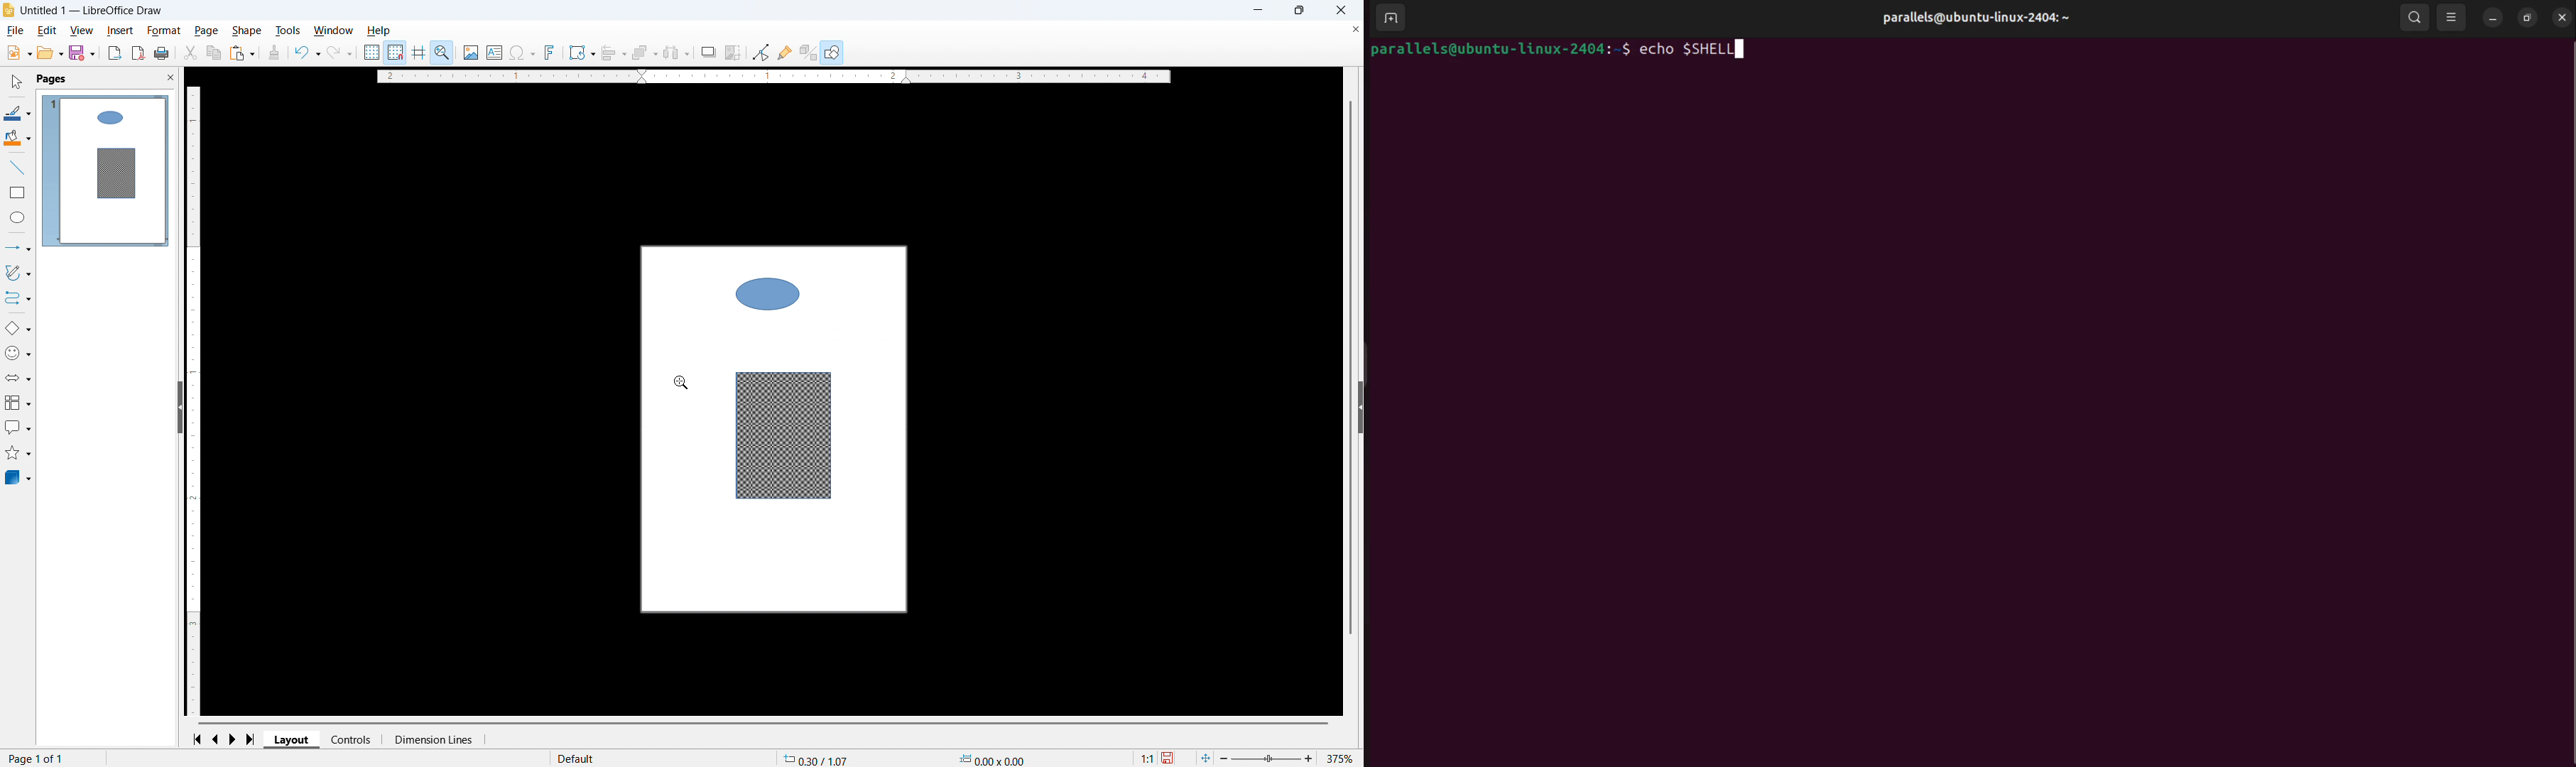 The width and height of the screenshot is (2576, 784). What do you see at coordinates (82, 53) in the screenshot?
I see `save ` at bounding box center [82, 53].